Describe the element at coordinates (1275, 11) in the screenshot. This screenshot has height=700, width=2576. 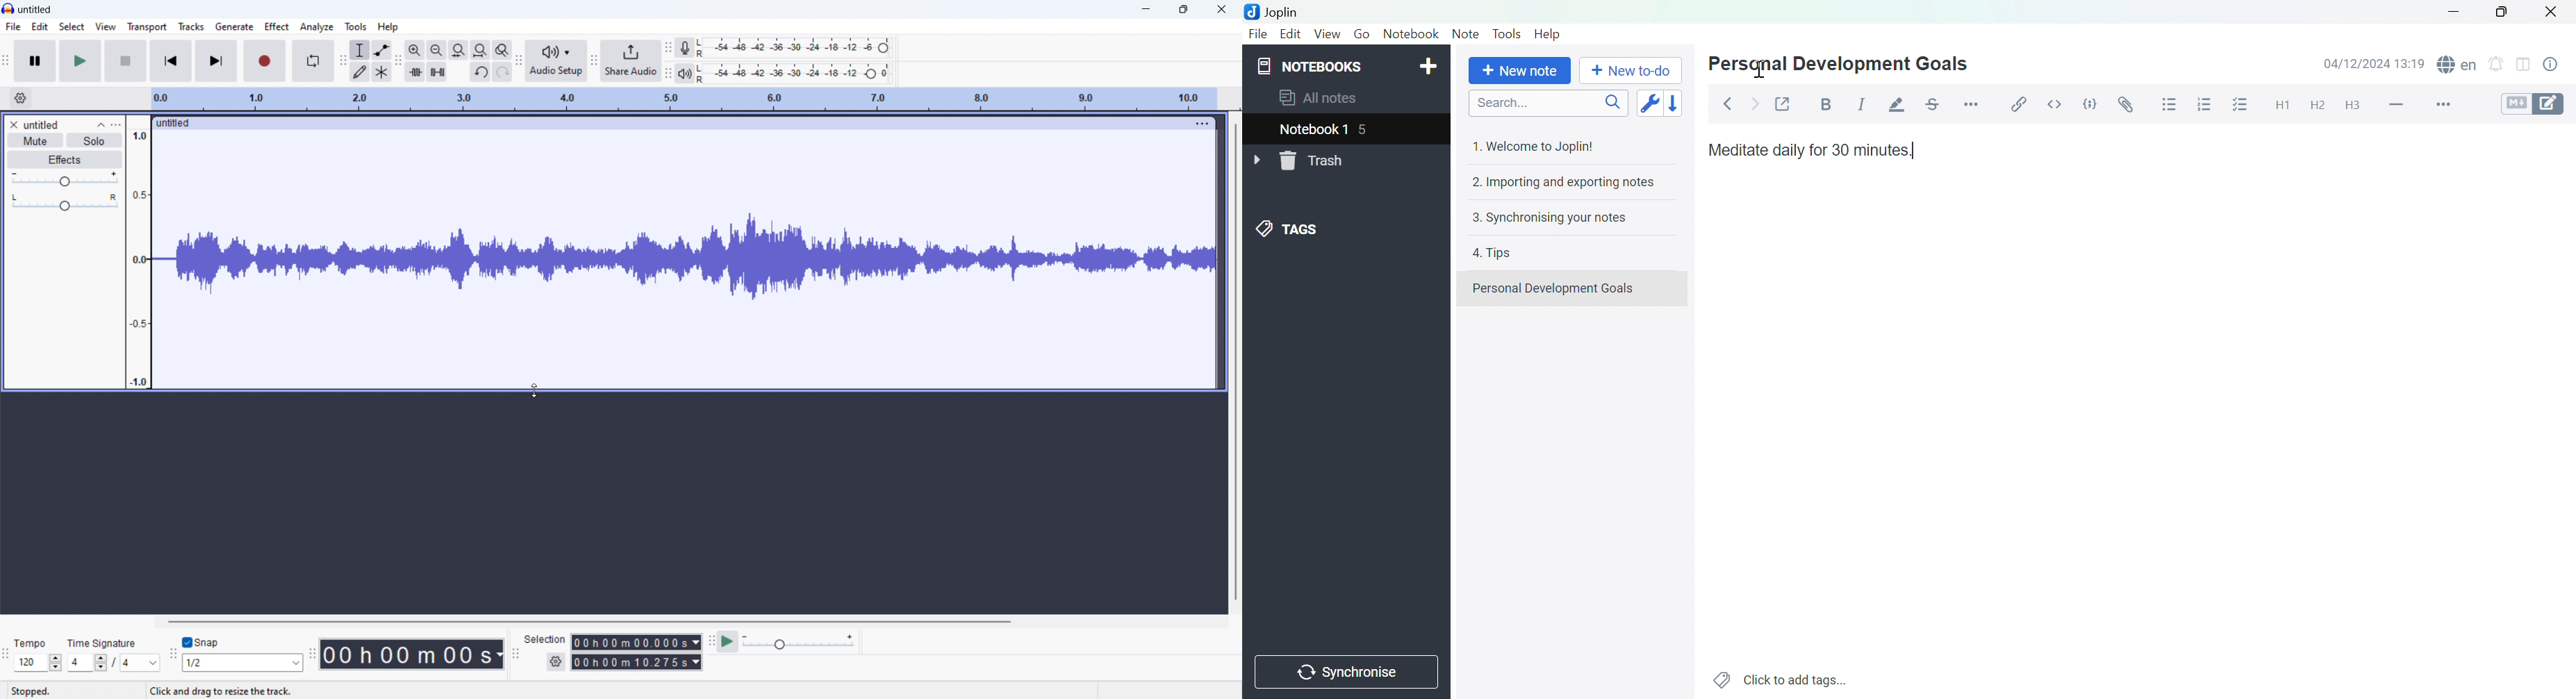
I see `Joplin` at that location.